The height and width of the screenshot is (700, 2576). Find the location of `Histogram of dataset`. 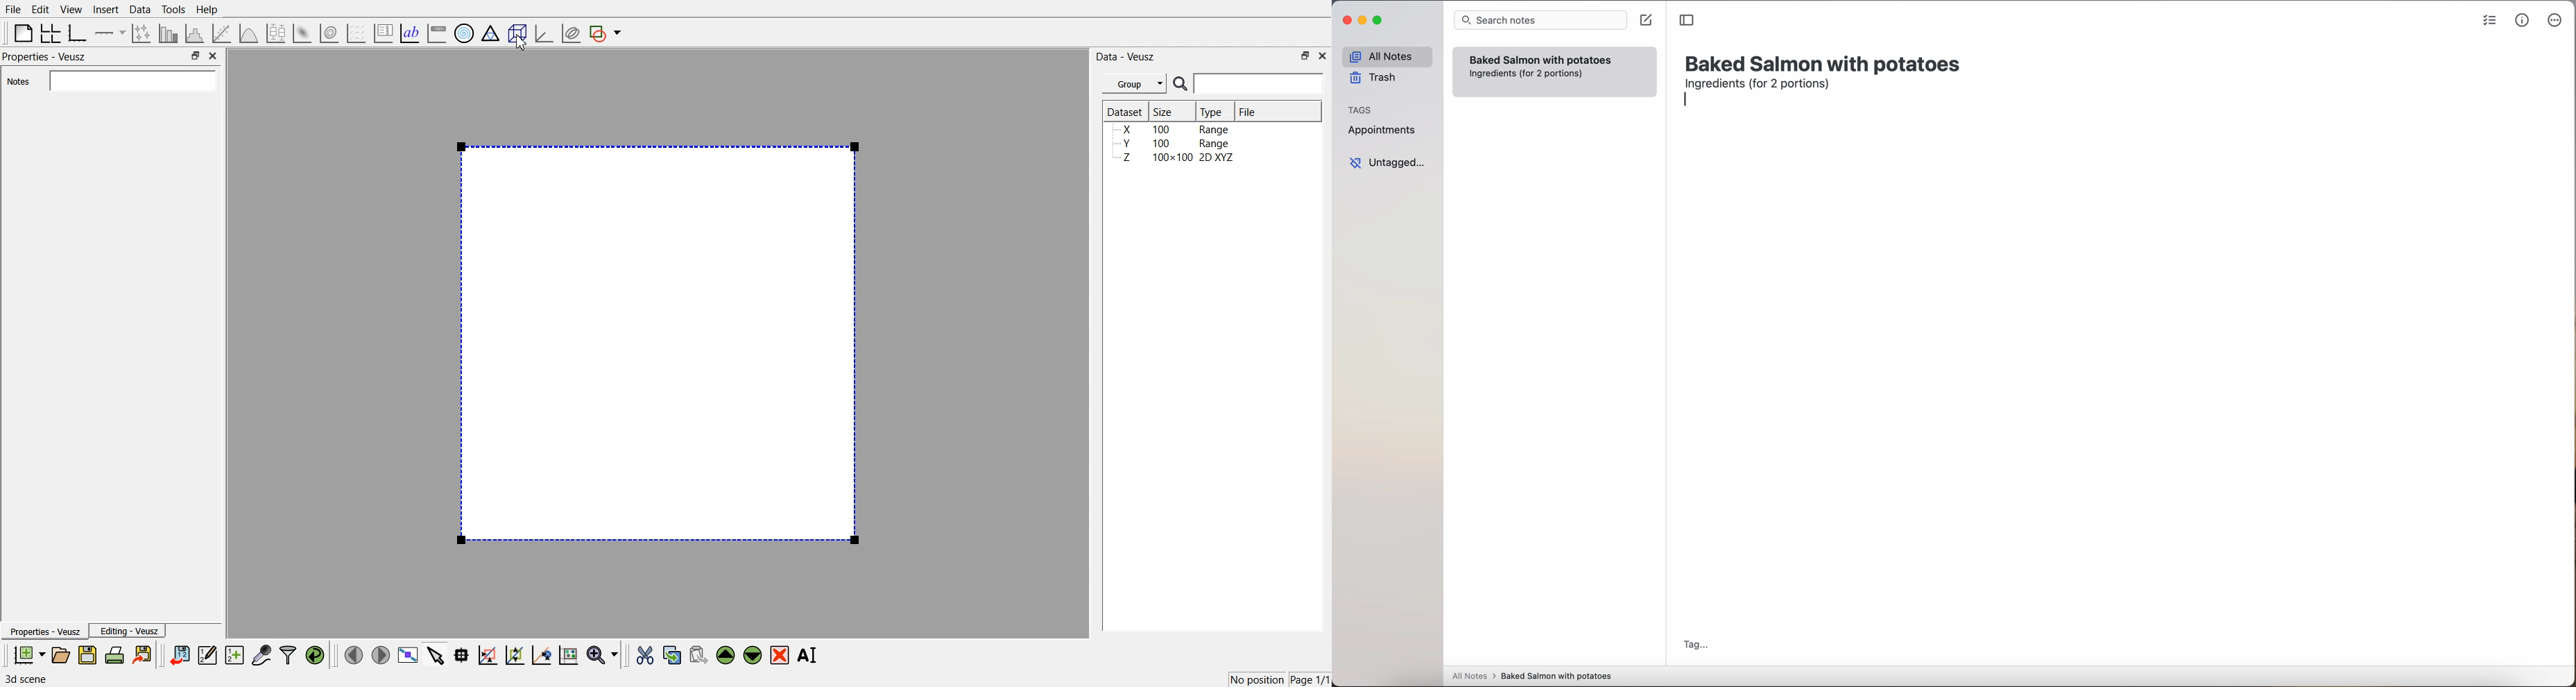

Histogram of dataset is located at coordinates (193, 34).